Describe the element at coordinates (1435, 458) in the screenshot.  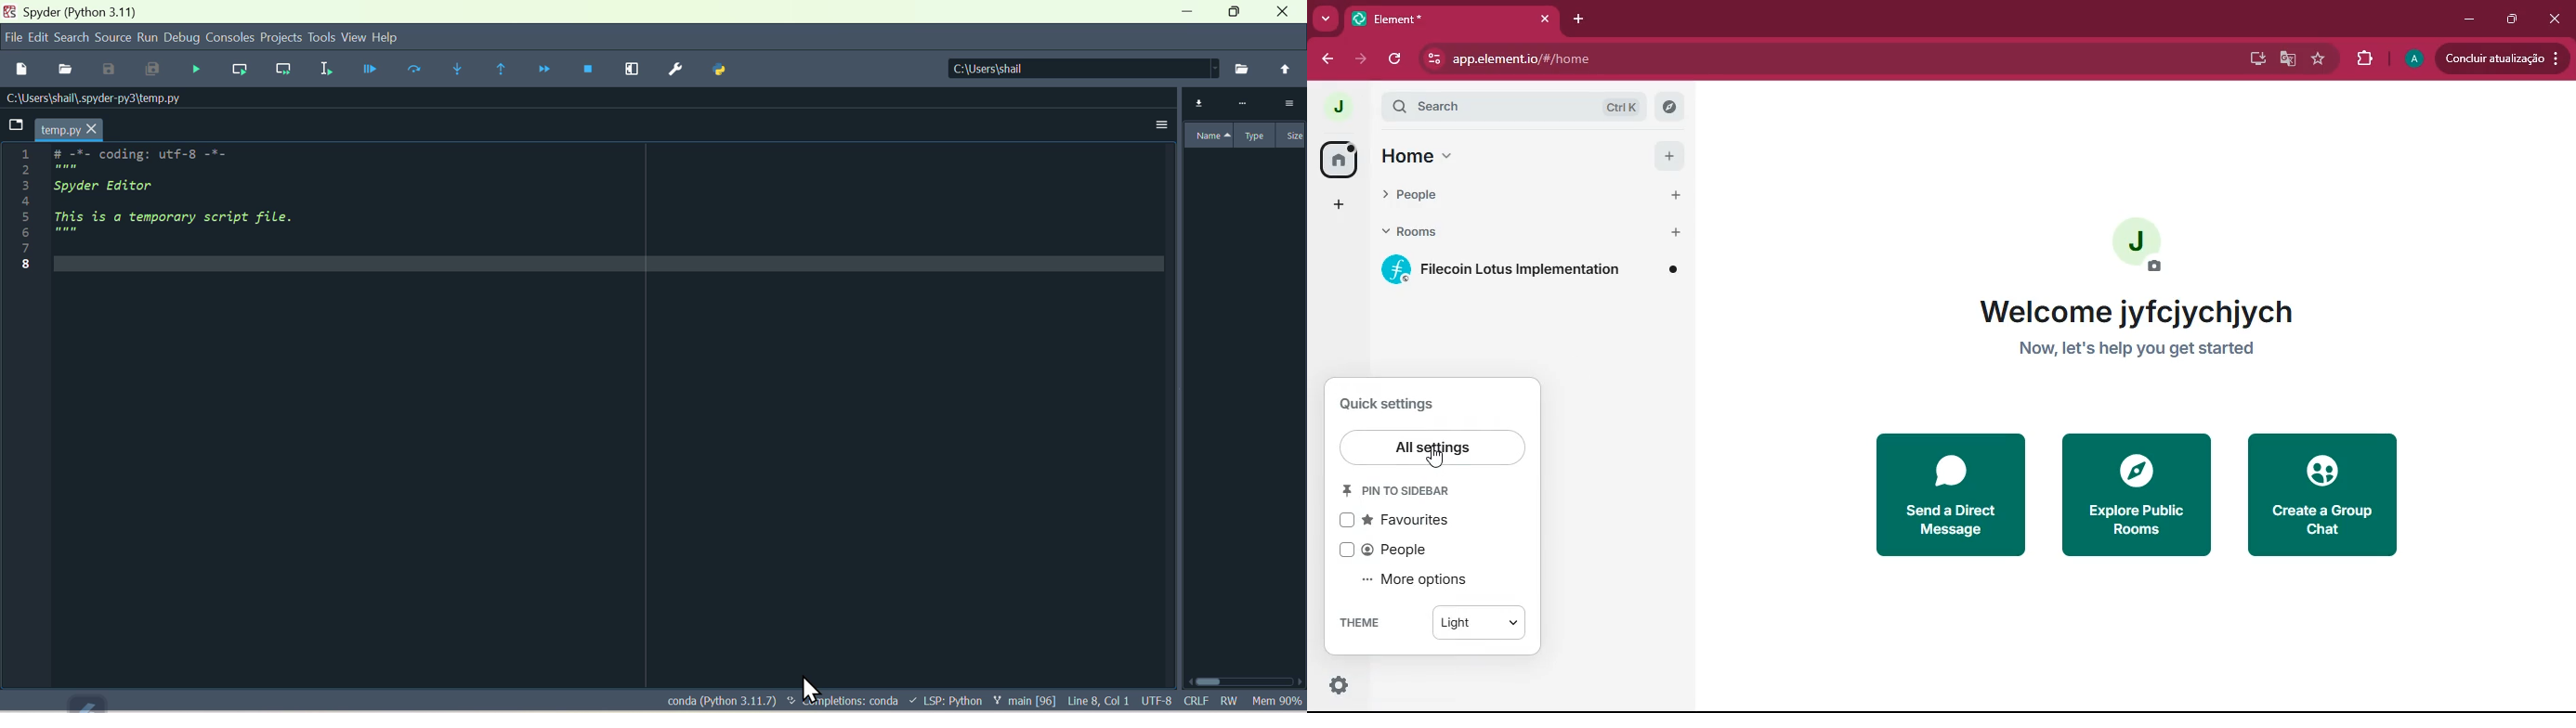
I see `cursor` at that location.